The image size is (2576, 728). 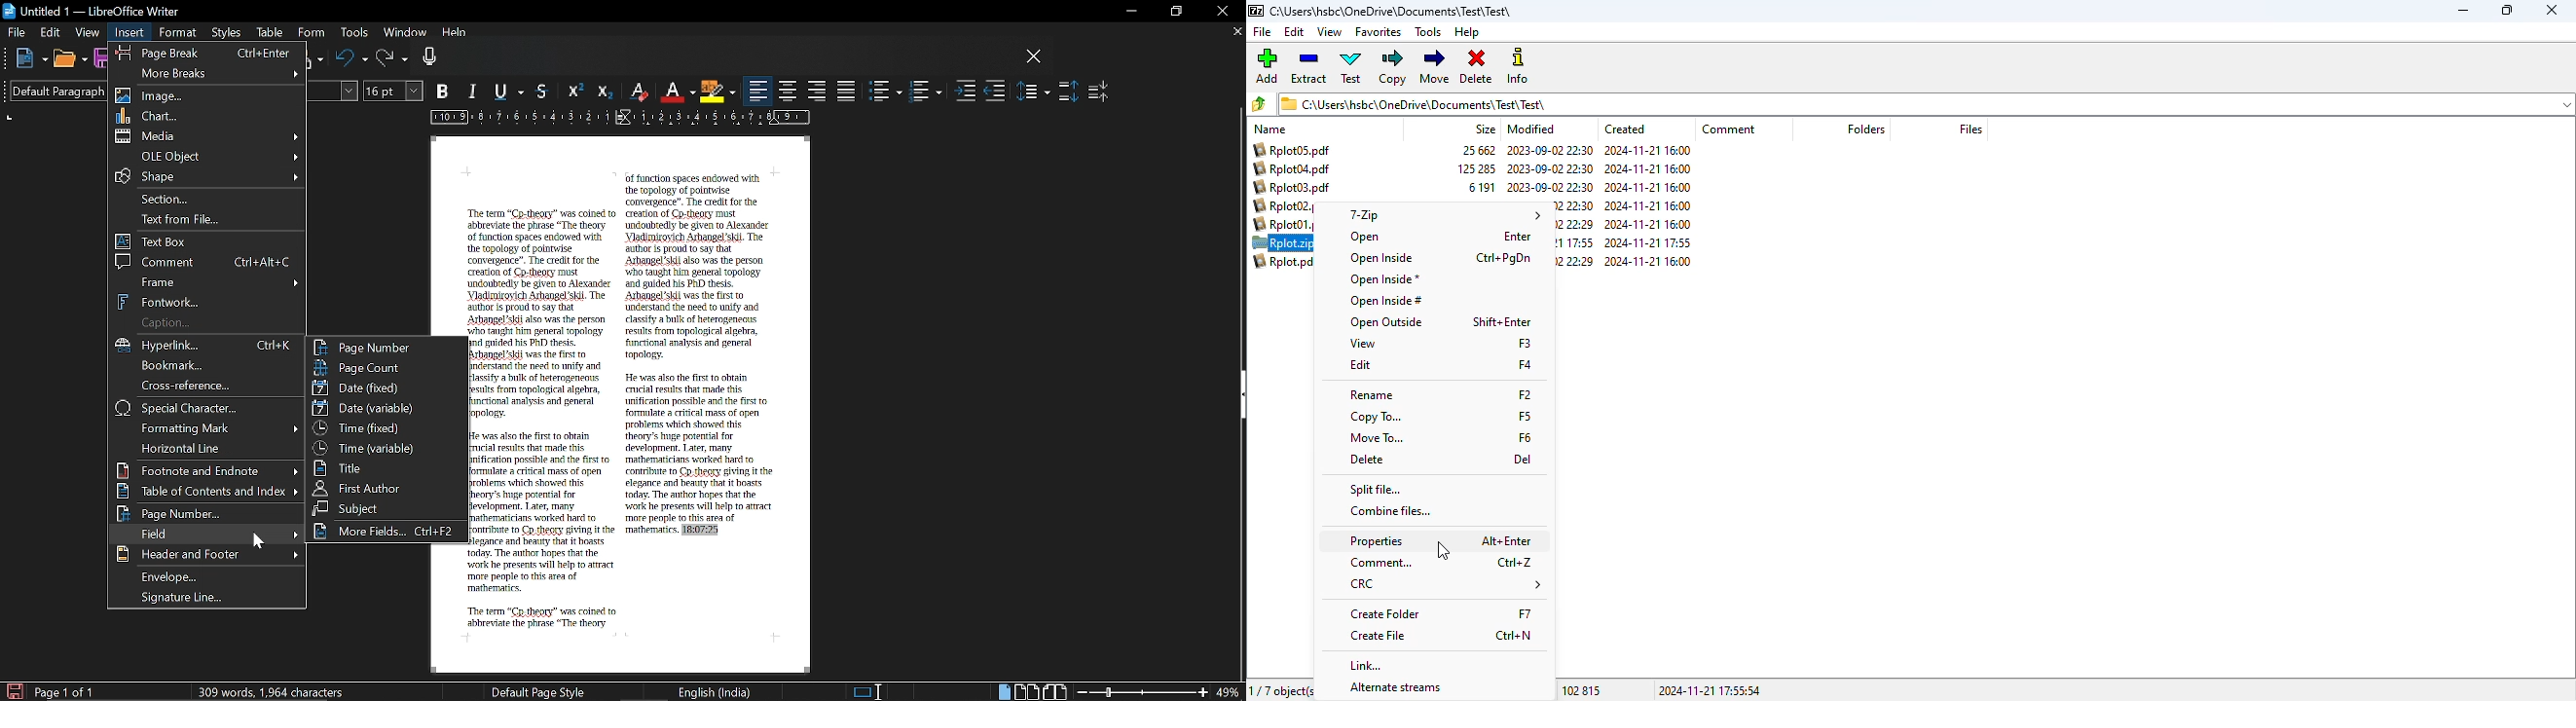 What do you see at coordinates (2463, 11) in the screenshot?
I see `minimize` at bounding box center [2463, 11].